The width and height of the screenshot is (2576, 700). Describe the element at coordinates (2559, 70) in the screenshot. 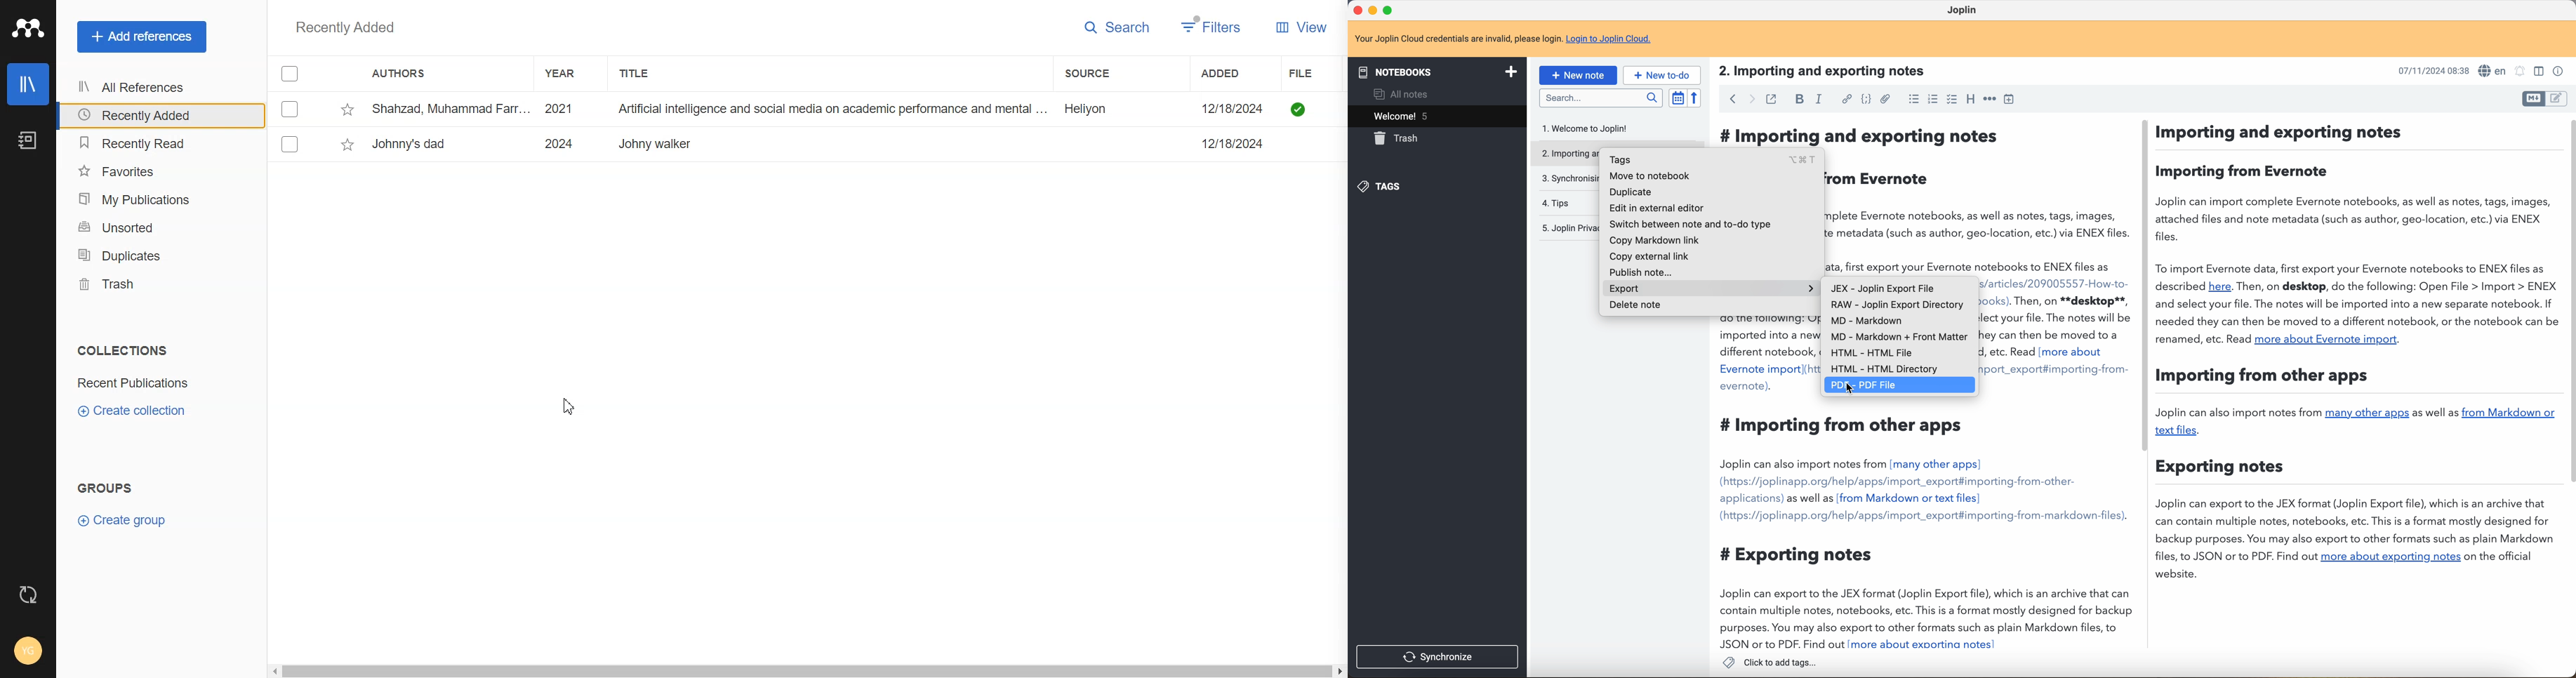

I see `note properties` at that location.